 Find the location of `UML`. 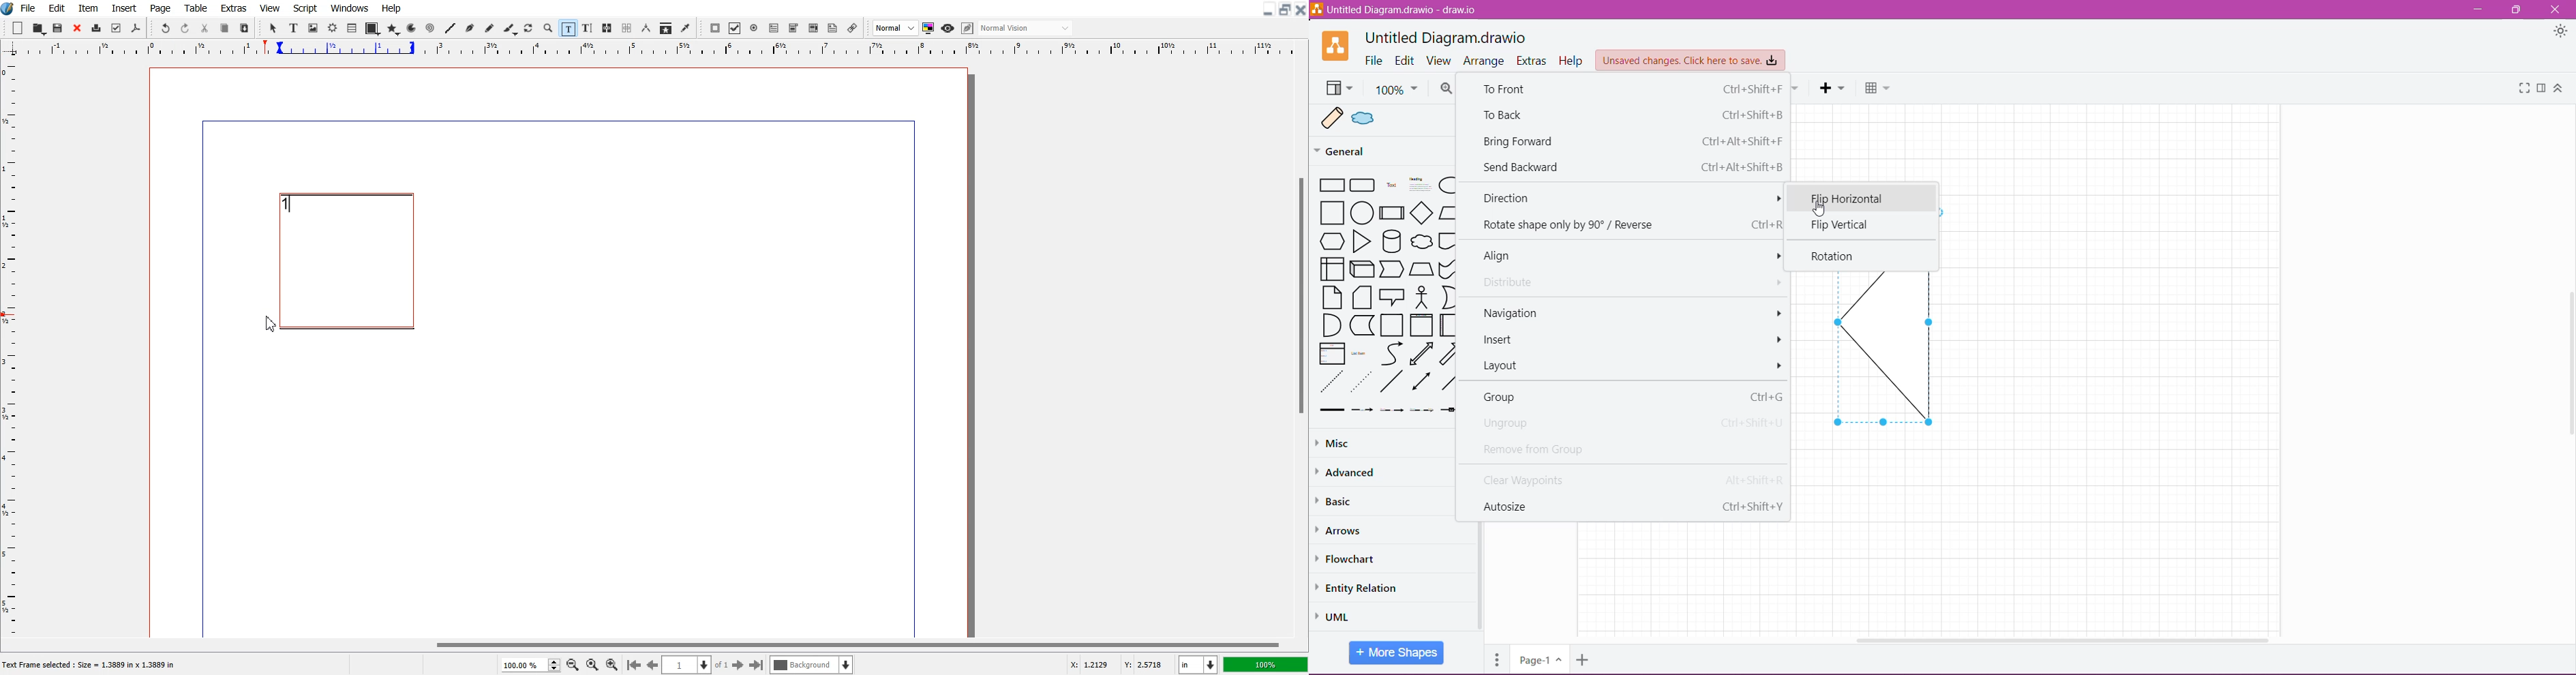

UML is located at coordinates (1335, 615).